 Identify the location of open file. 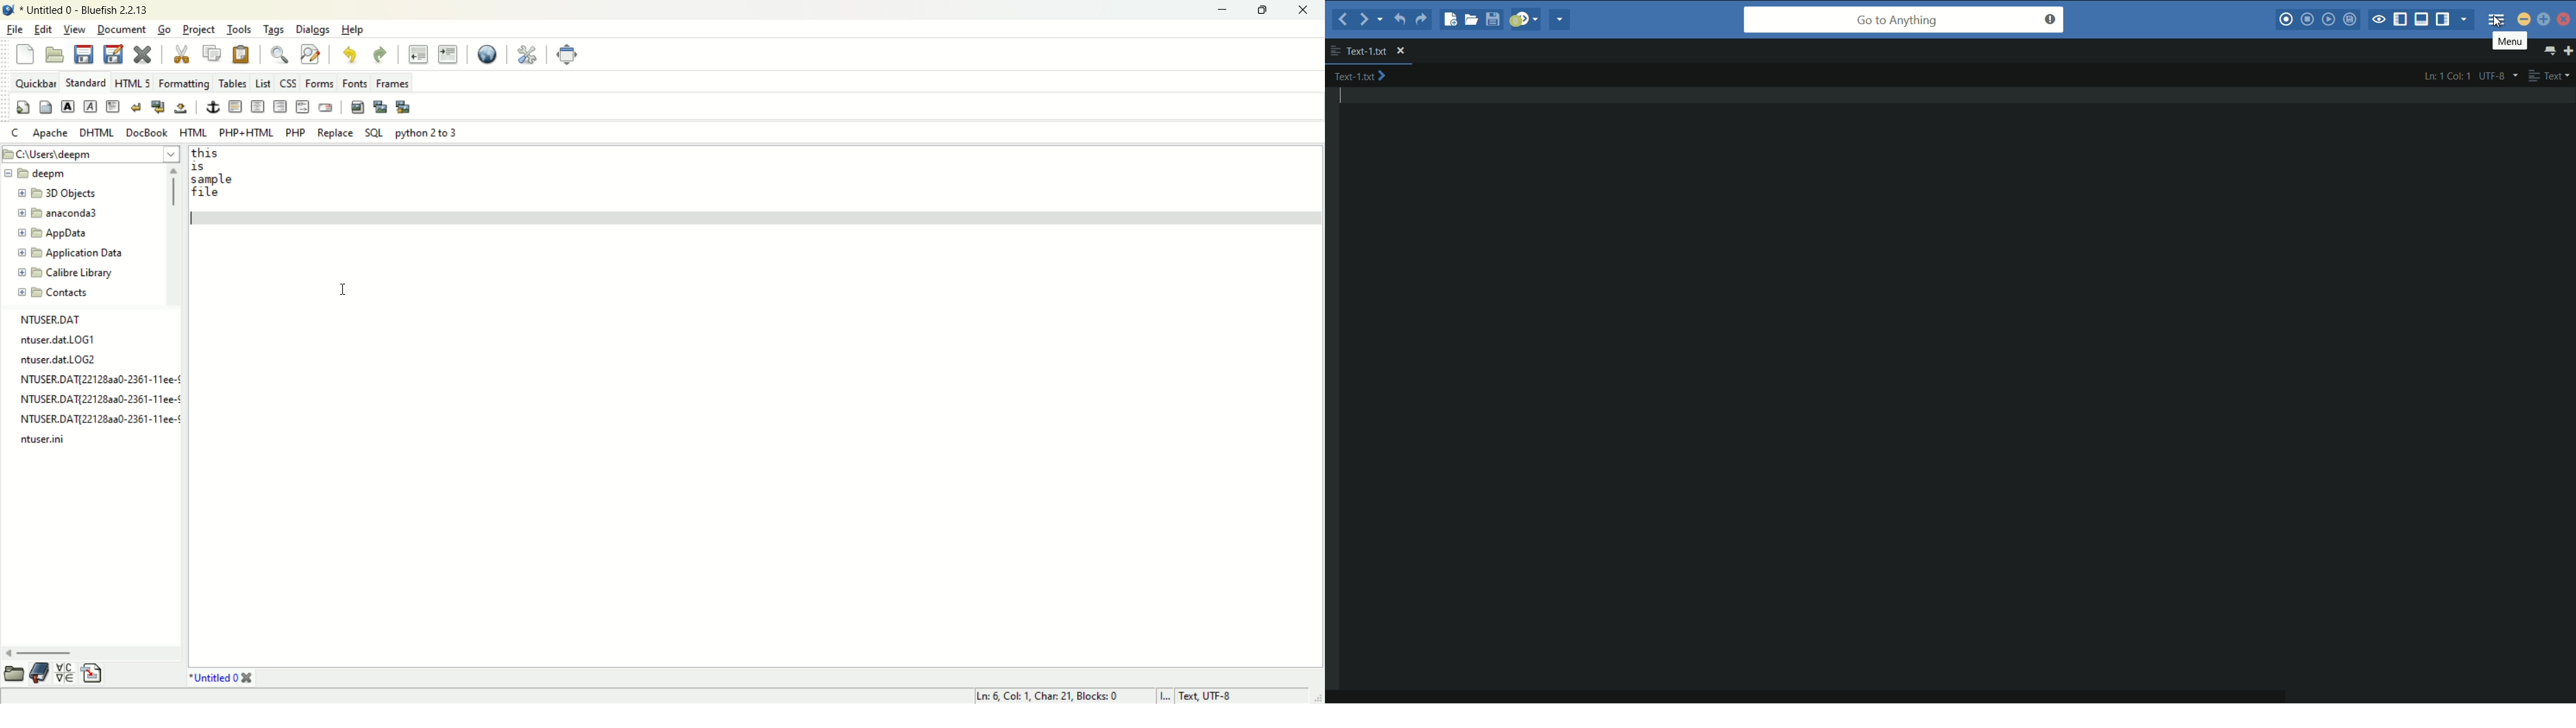
(1469, 20).